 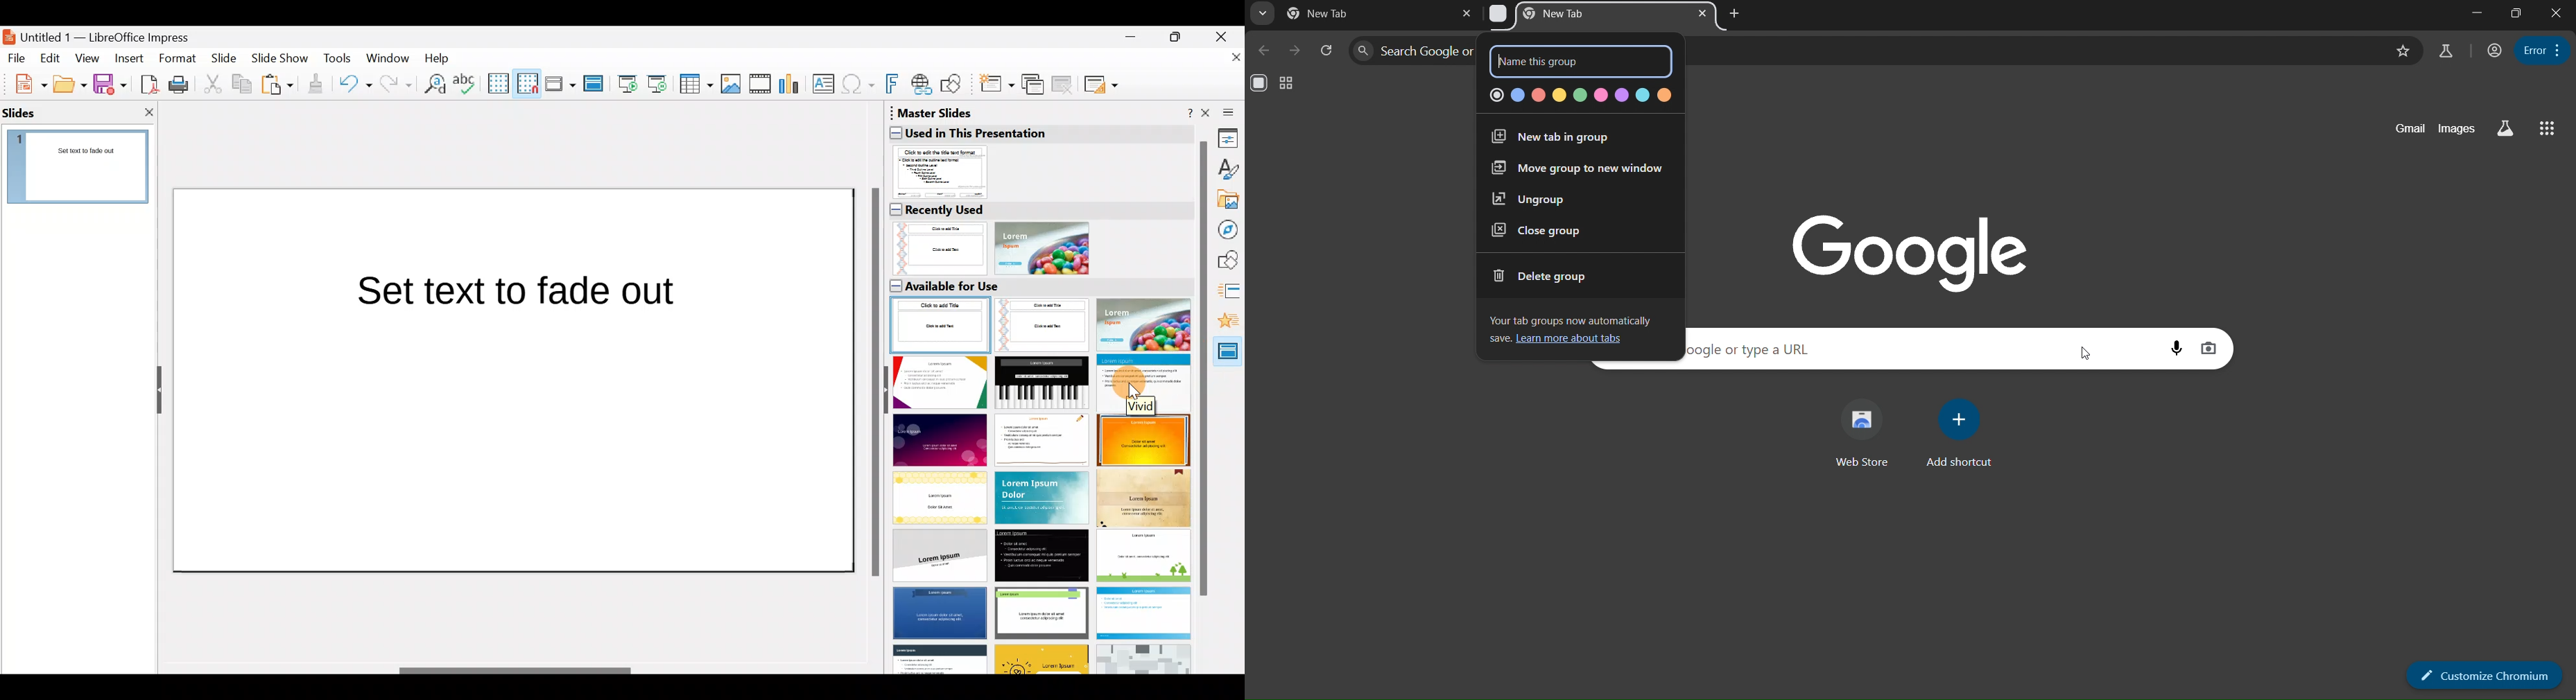 I want to click on Insert, so click(x=128, y=58).